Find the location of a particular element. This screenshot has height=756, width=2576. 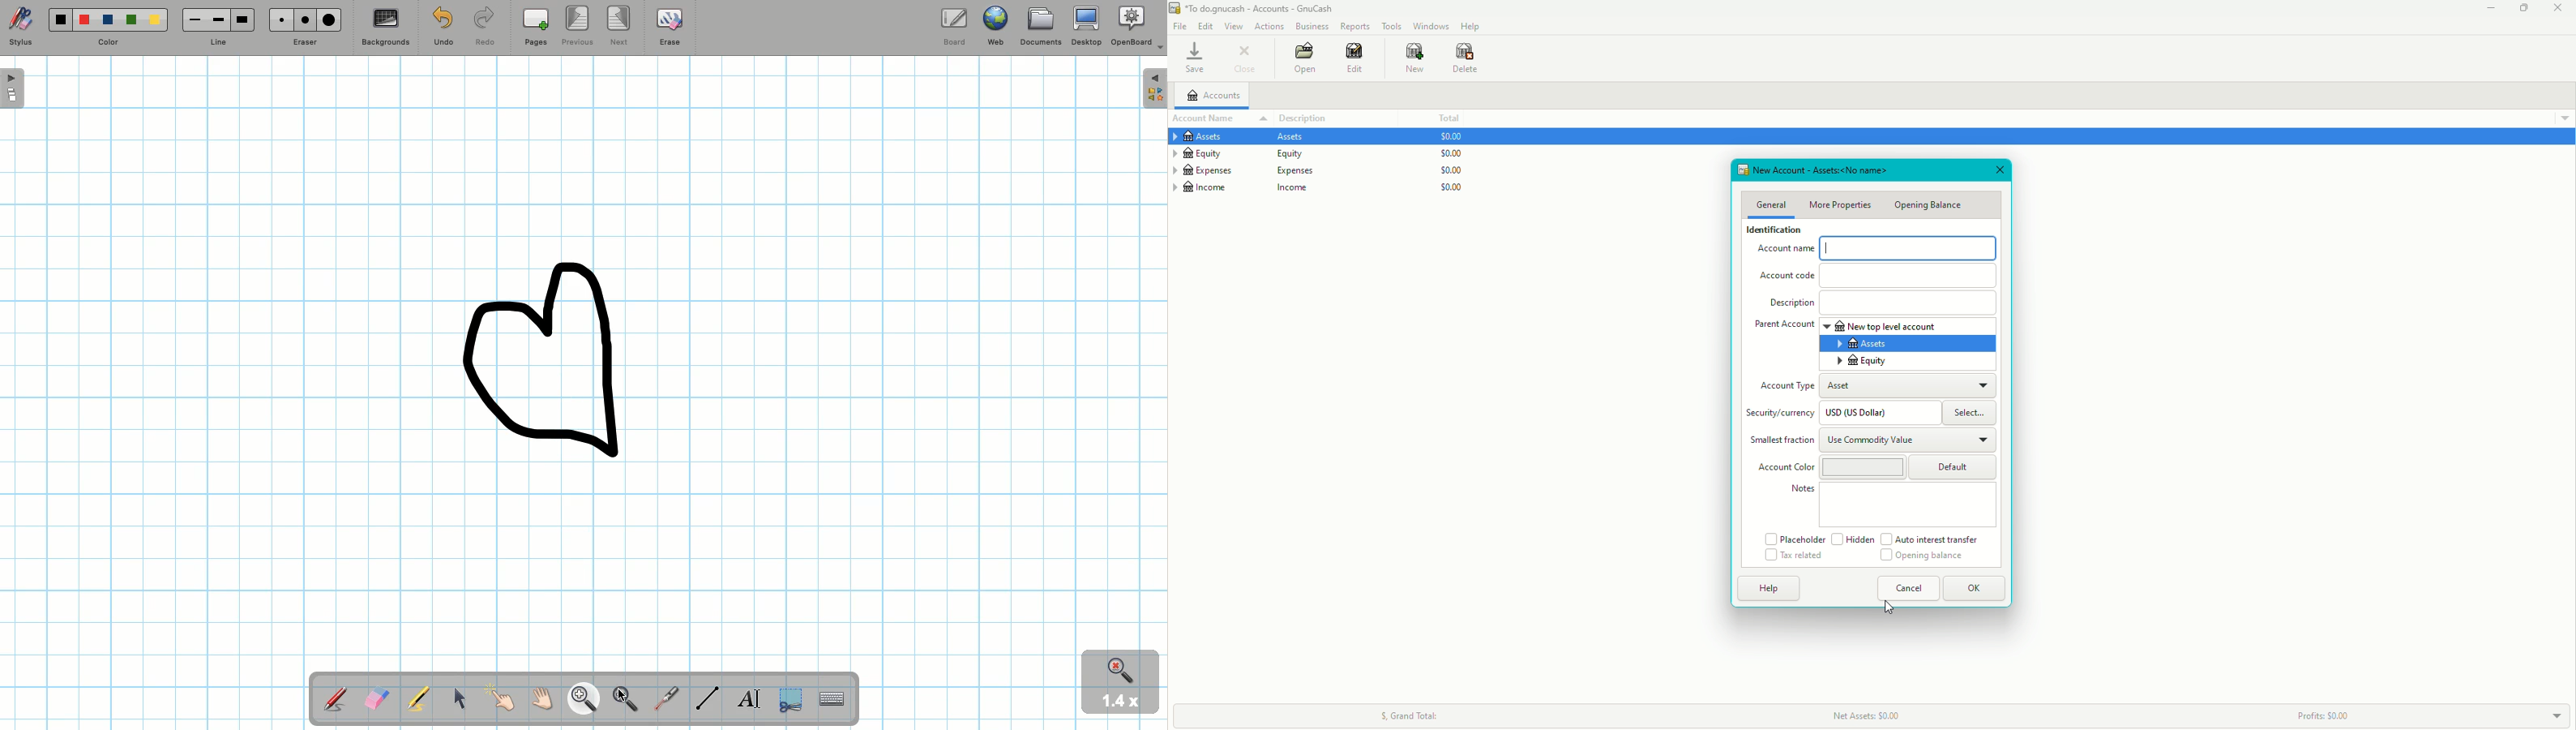

Select is located at coordinates (1972, 413).